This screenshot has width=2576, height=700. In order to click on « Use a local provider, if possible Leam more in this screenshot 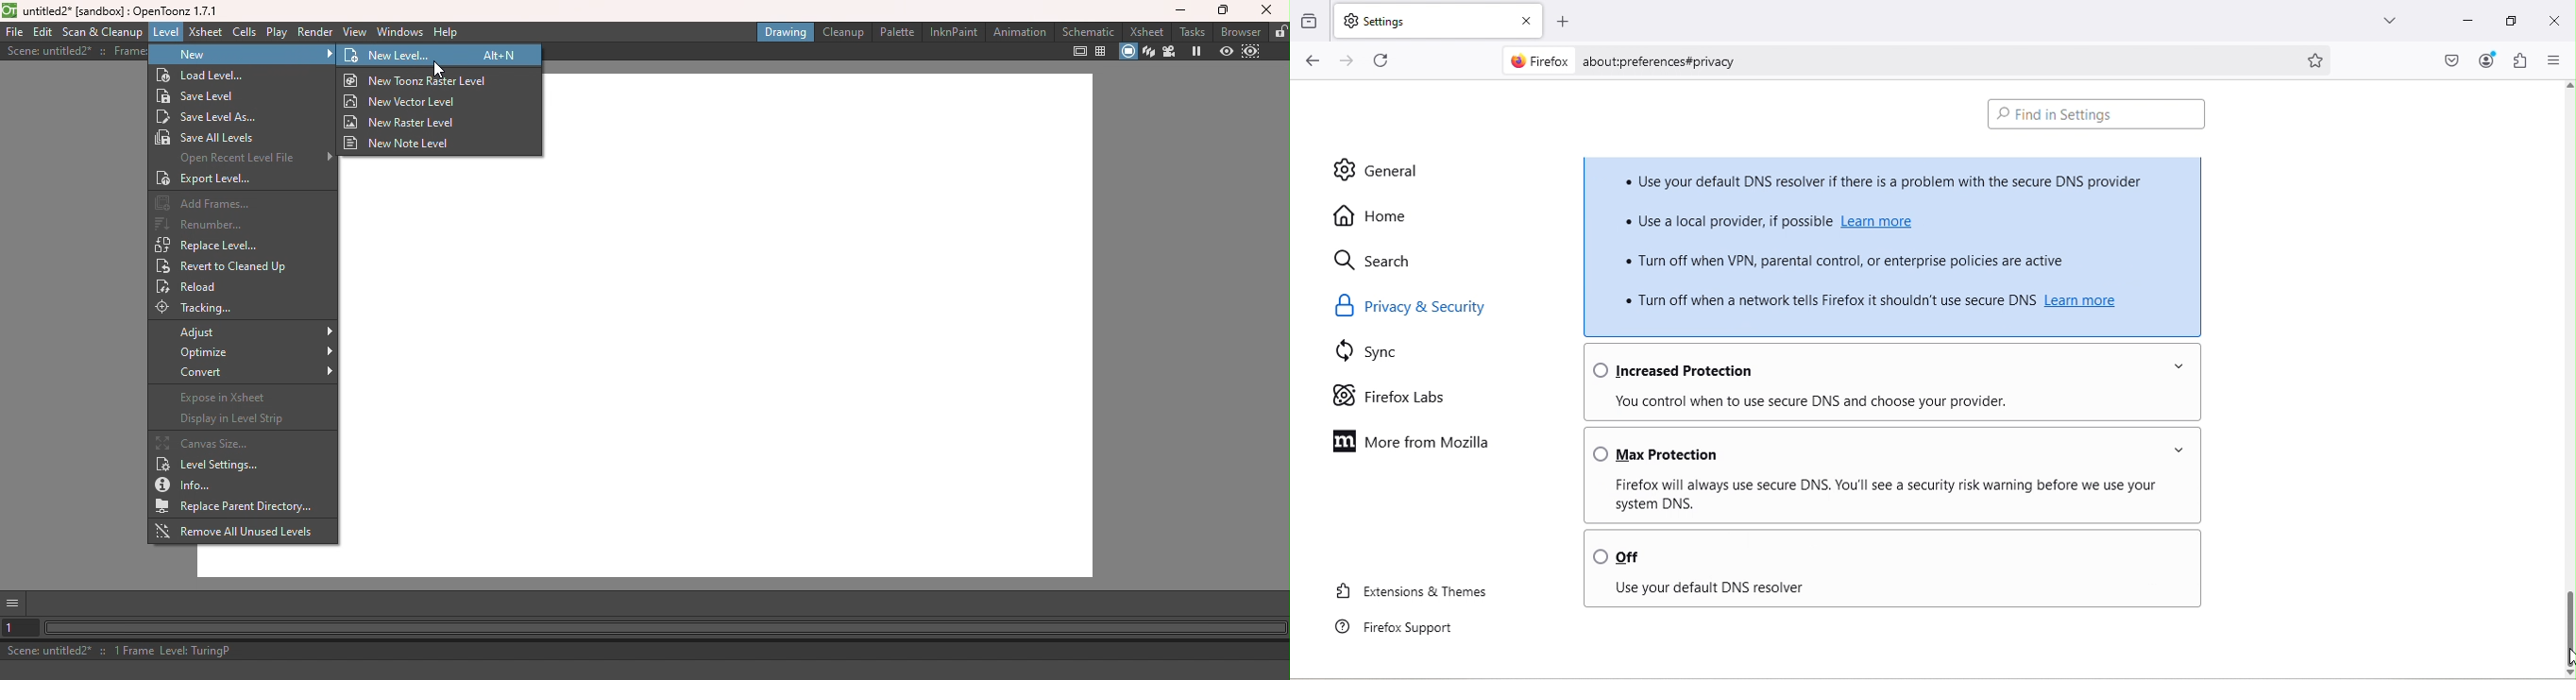, I will do `click(1813, 222)`.